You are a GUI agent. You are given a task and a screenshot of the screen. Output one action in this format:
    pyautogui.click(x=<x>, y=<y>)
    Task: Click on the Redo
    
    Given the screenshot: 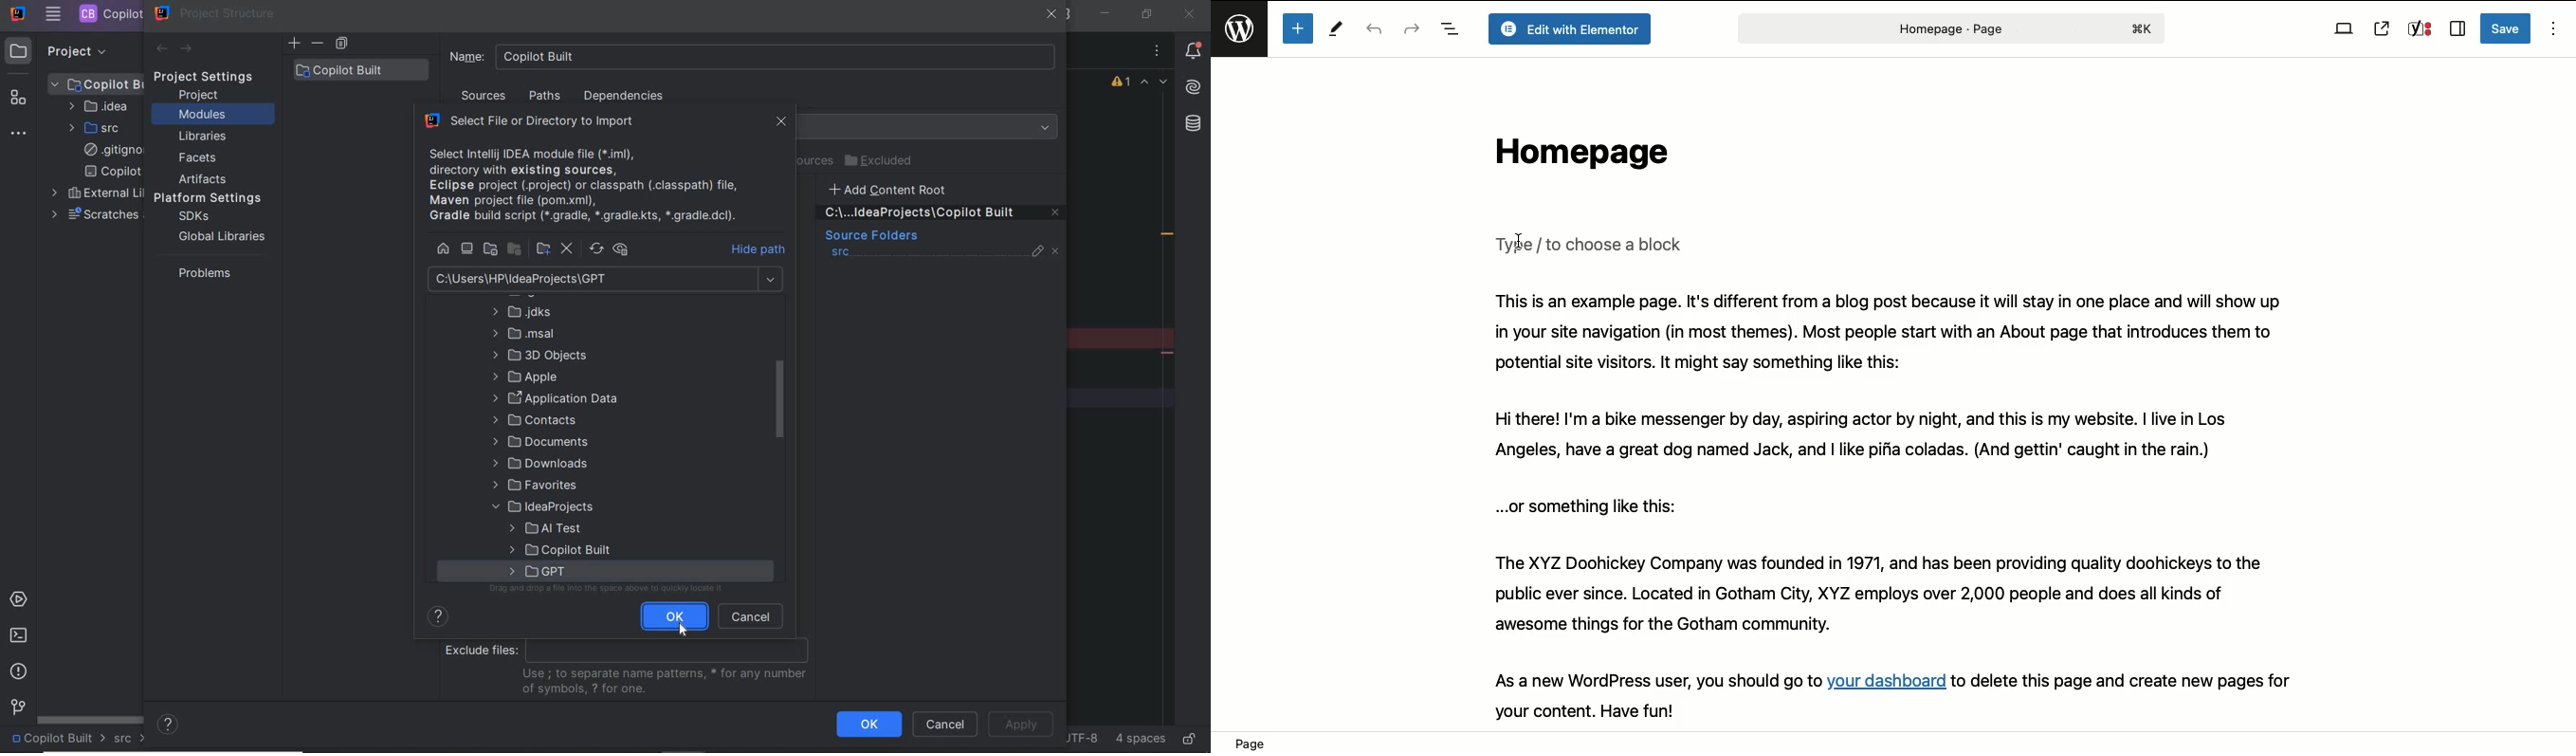 What is the action you would take?
    pyautogui.click(x=1412, y=28)
    